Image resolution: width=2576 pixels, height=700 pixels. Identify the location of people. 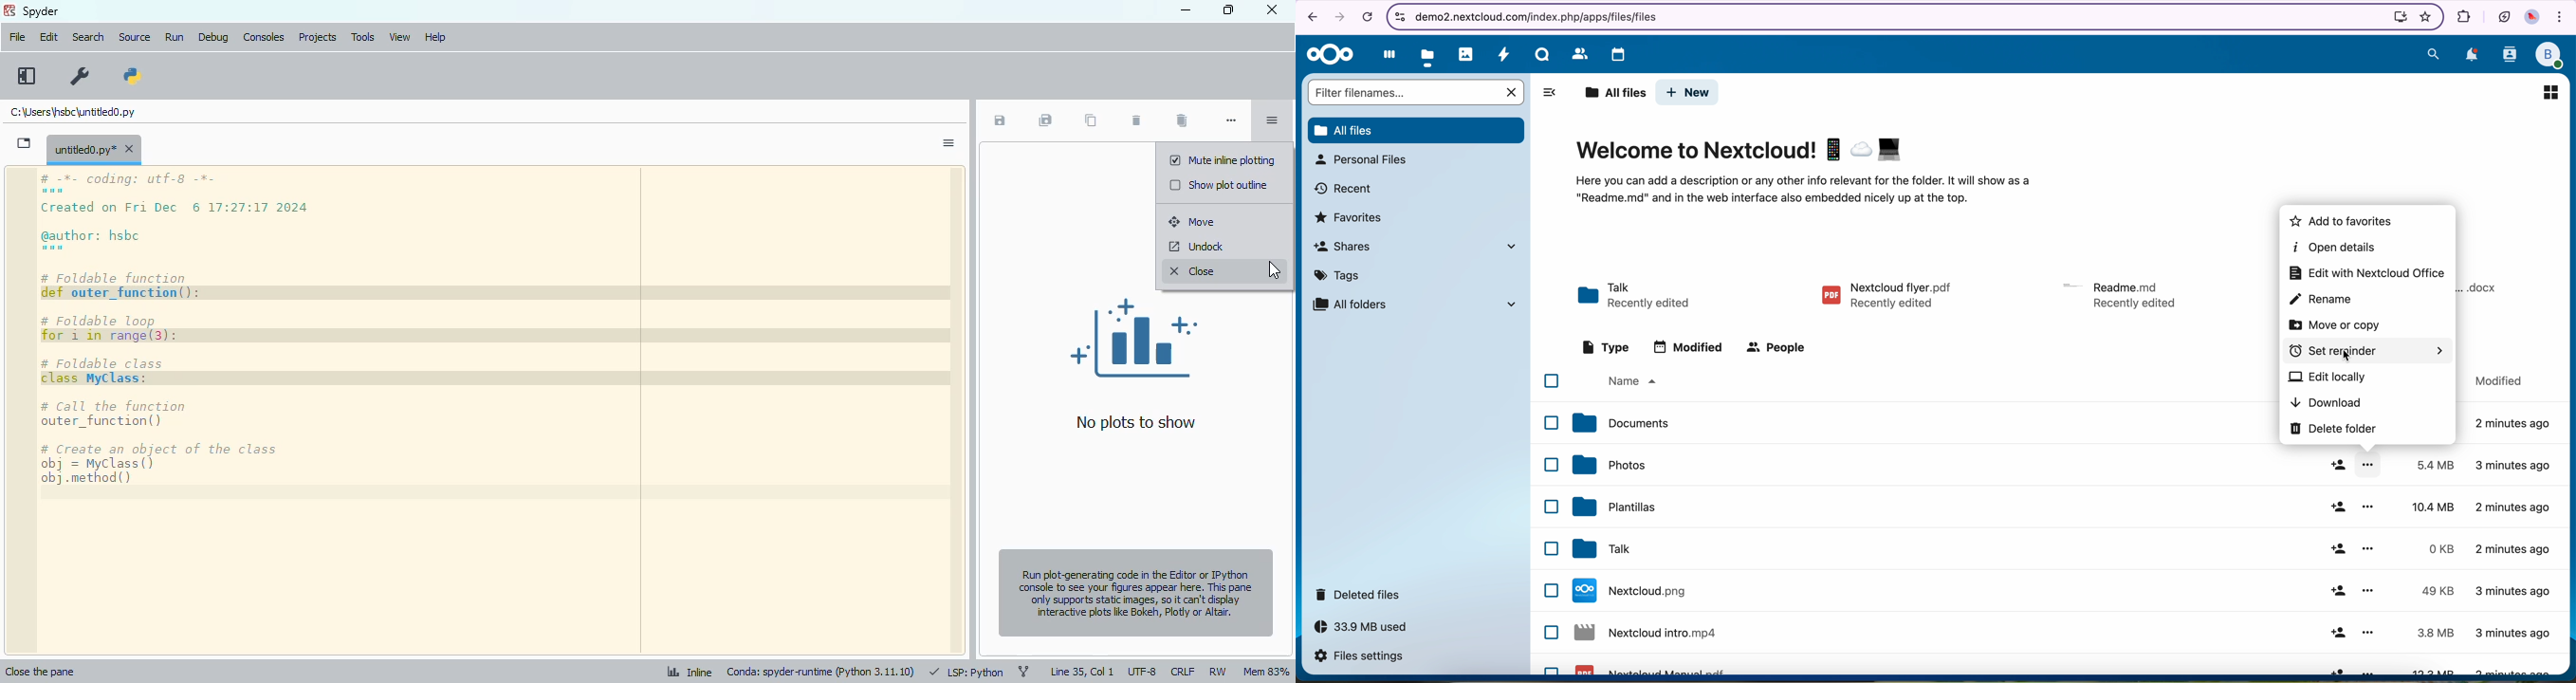
(1778, 349).